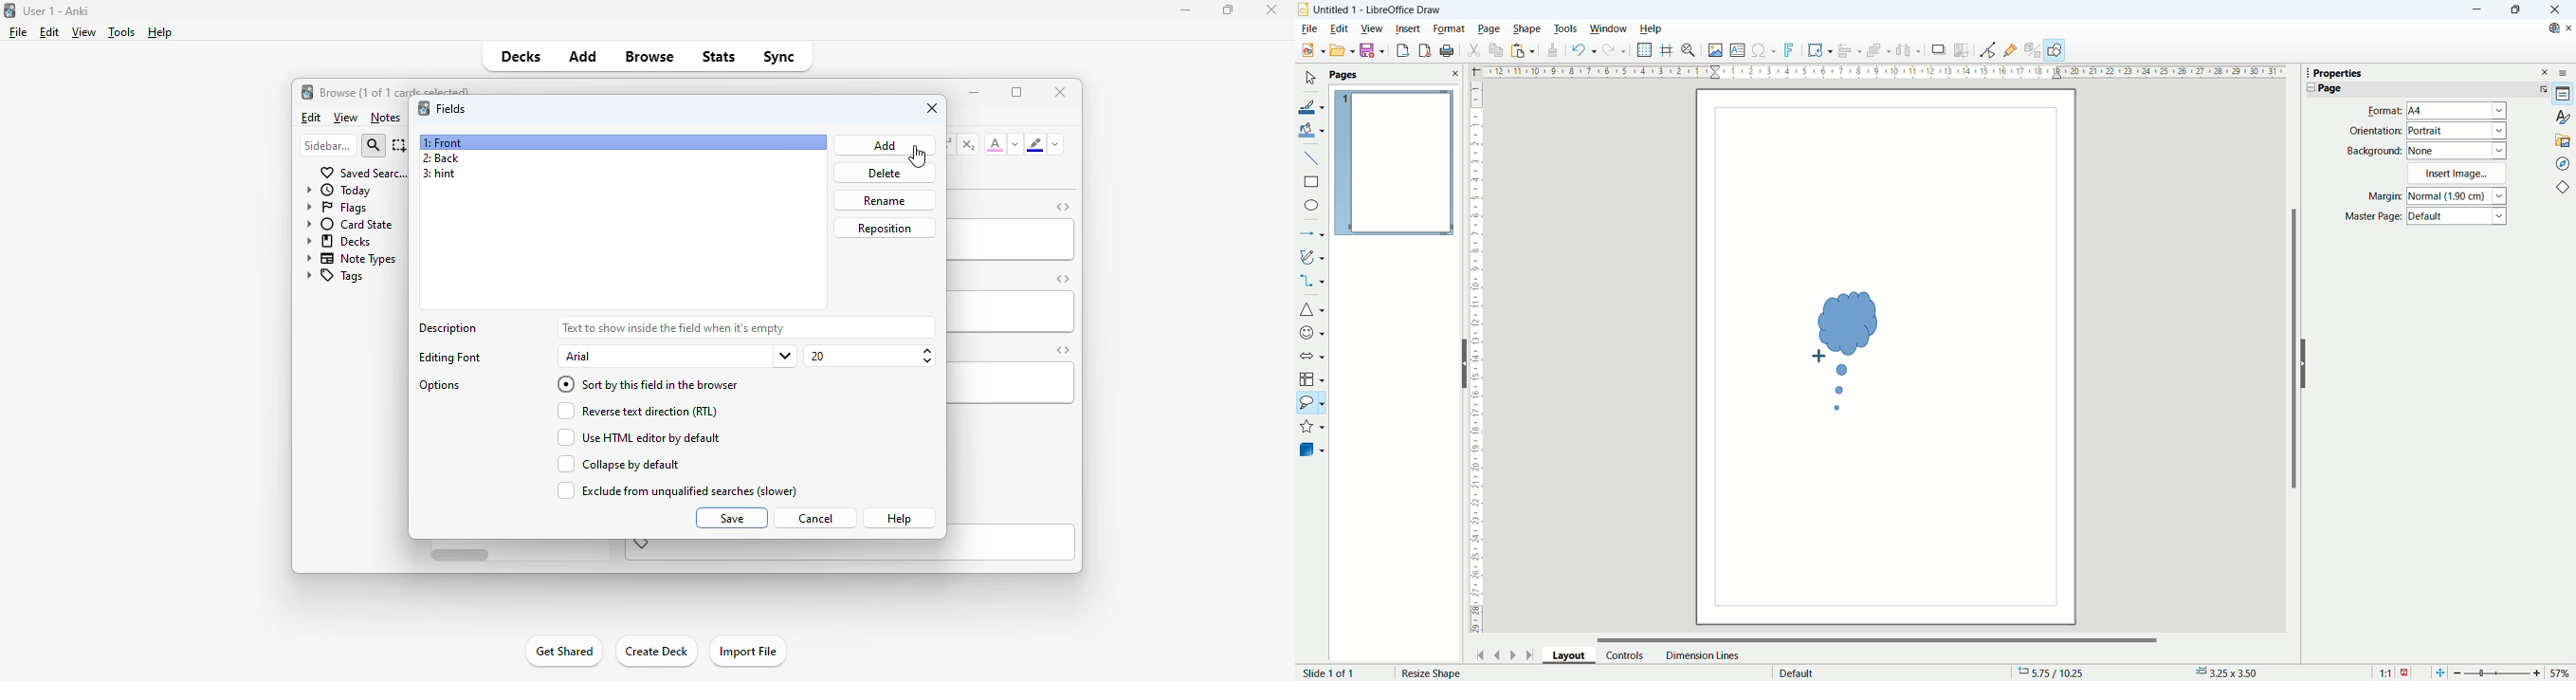 Image resolution: width=2576 pixels, height=700 pixels. I want to click on crop image, so click(1963, 49).